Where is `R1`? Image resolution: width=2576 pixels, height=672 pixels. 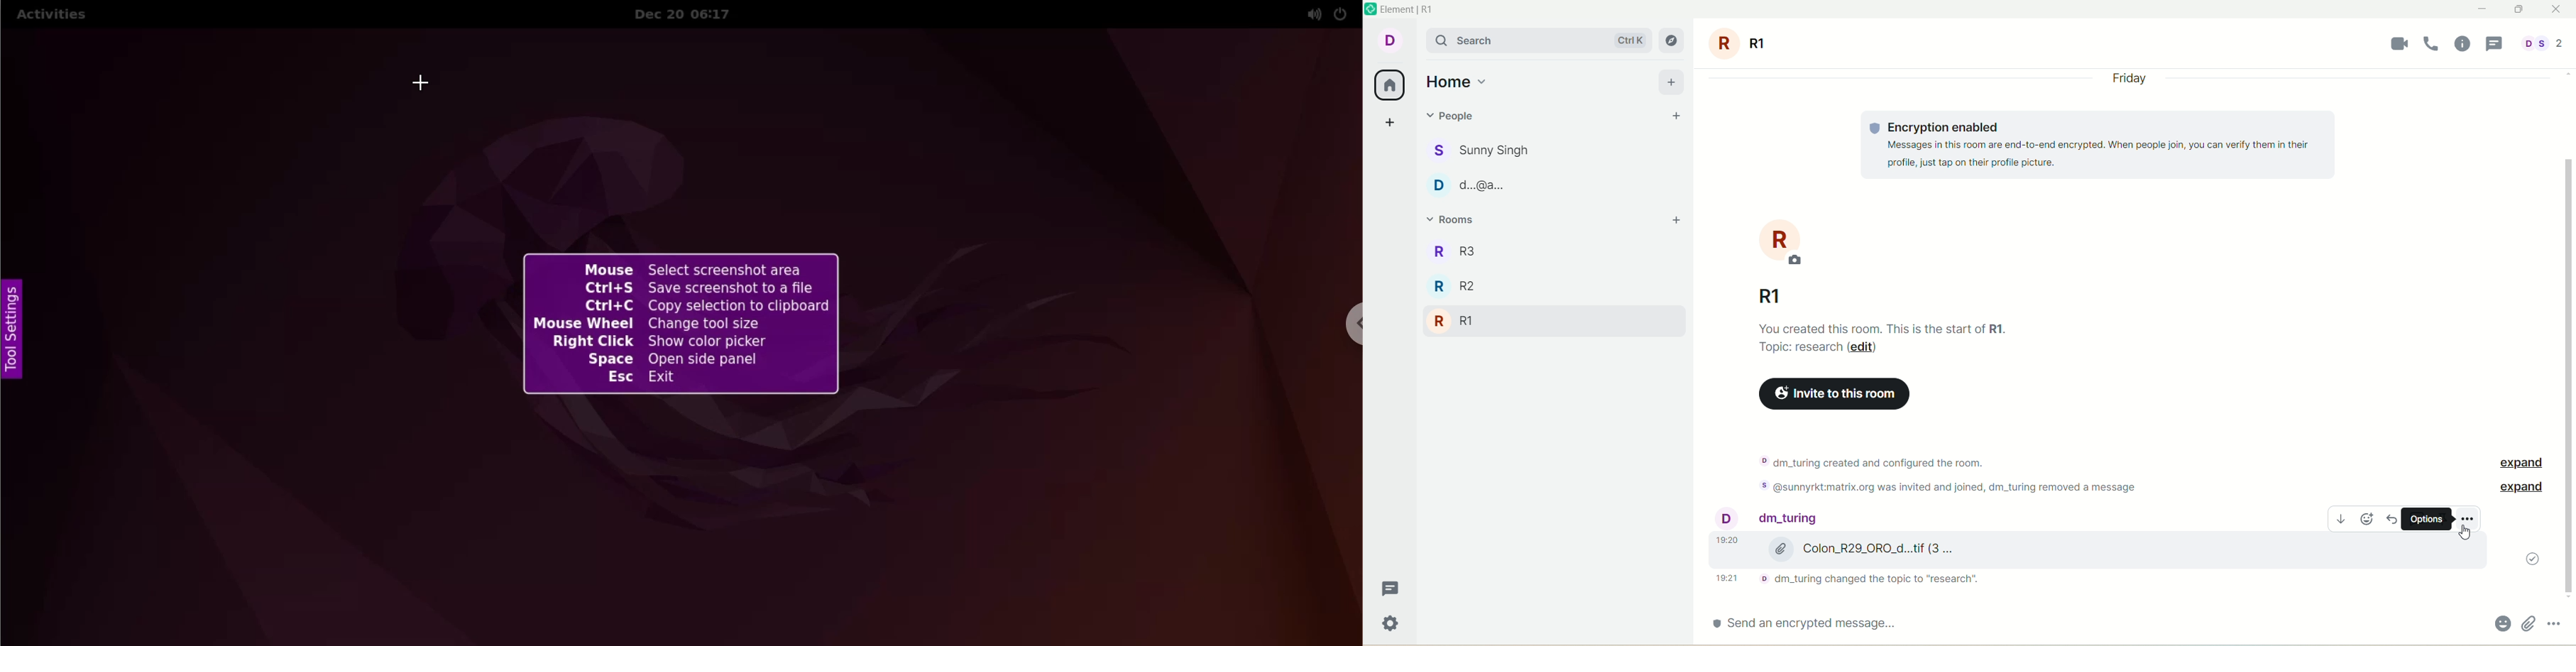
R1 is located at coordinates (1458, 322).